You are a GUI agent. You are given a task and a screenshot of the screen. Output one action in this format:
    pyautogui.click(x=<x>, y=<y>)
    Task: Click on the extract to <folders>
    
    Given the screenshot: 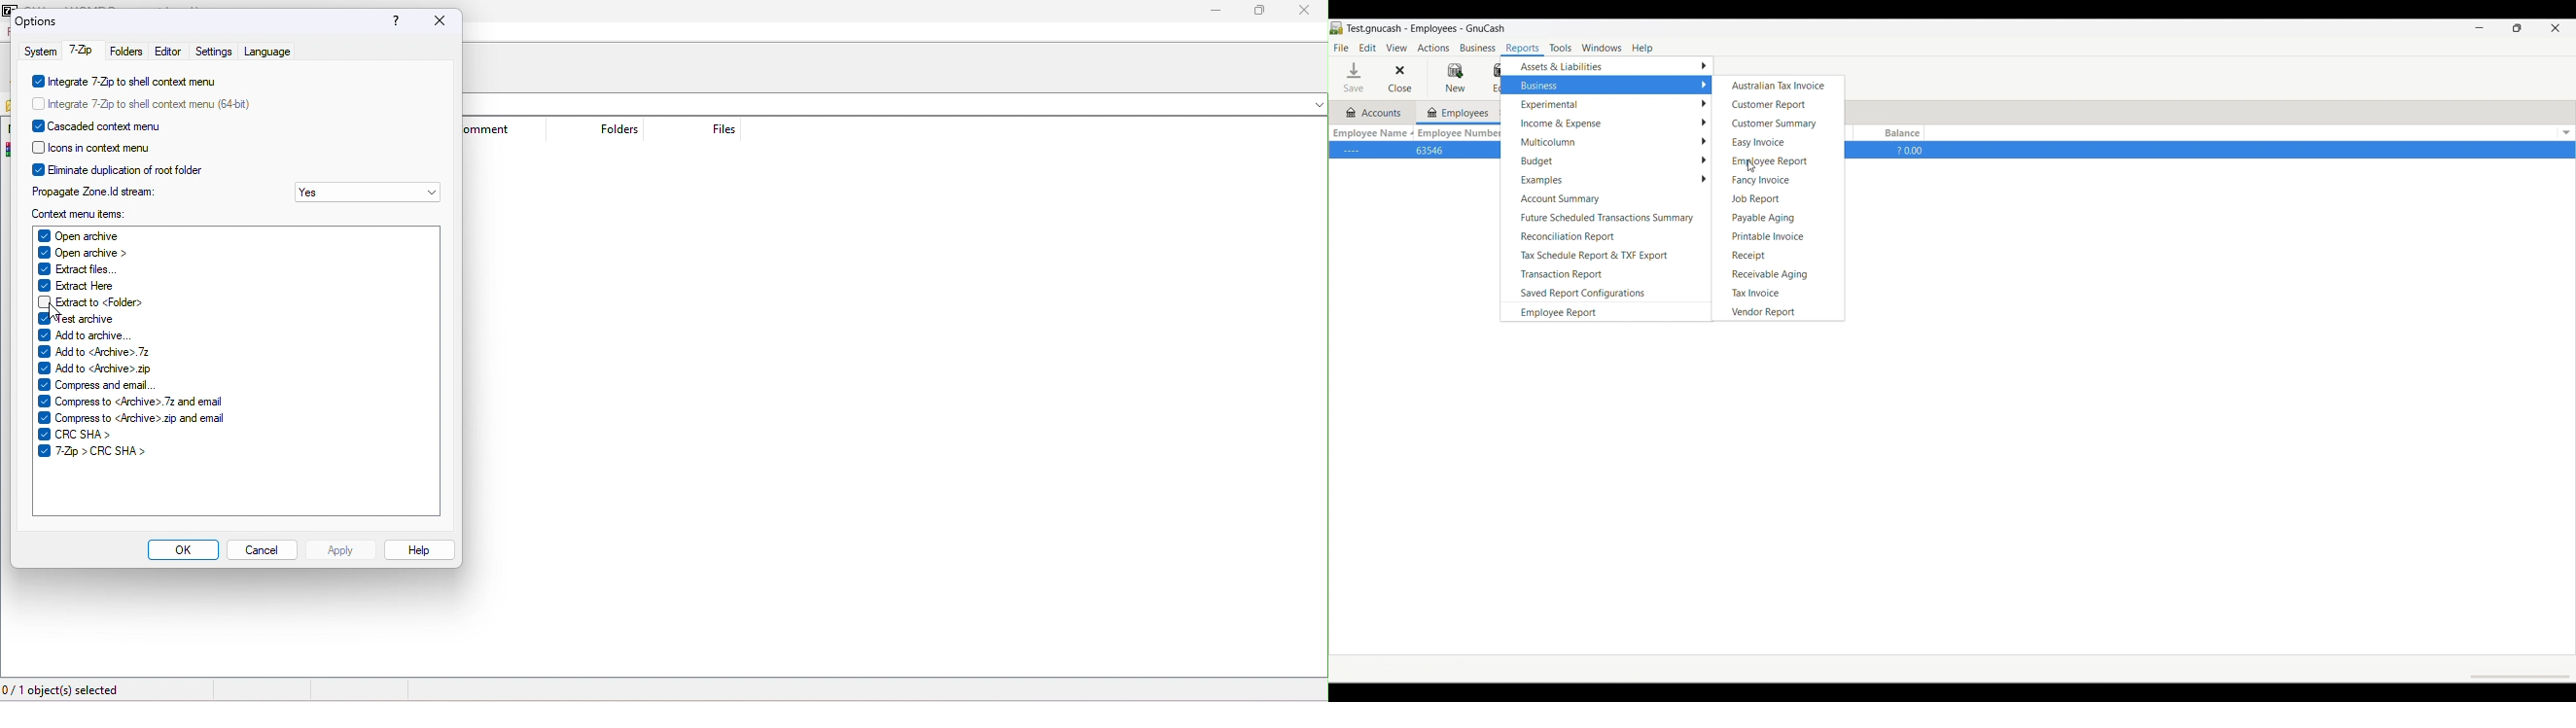 What is the action you would take?
    pyautogui.click(x=94, y=300)
    